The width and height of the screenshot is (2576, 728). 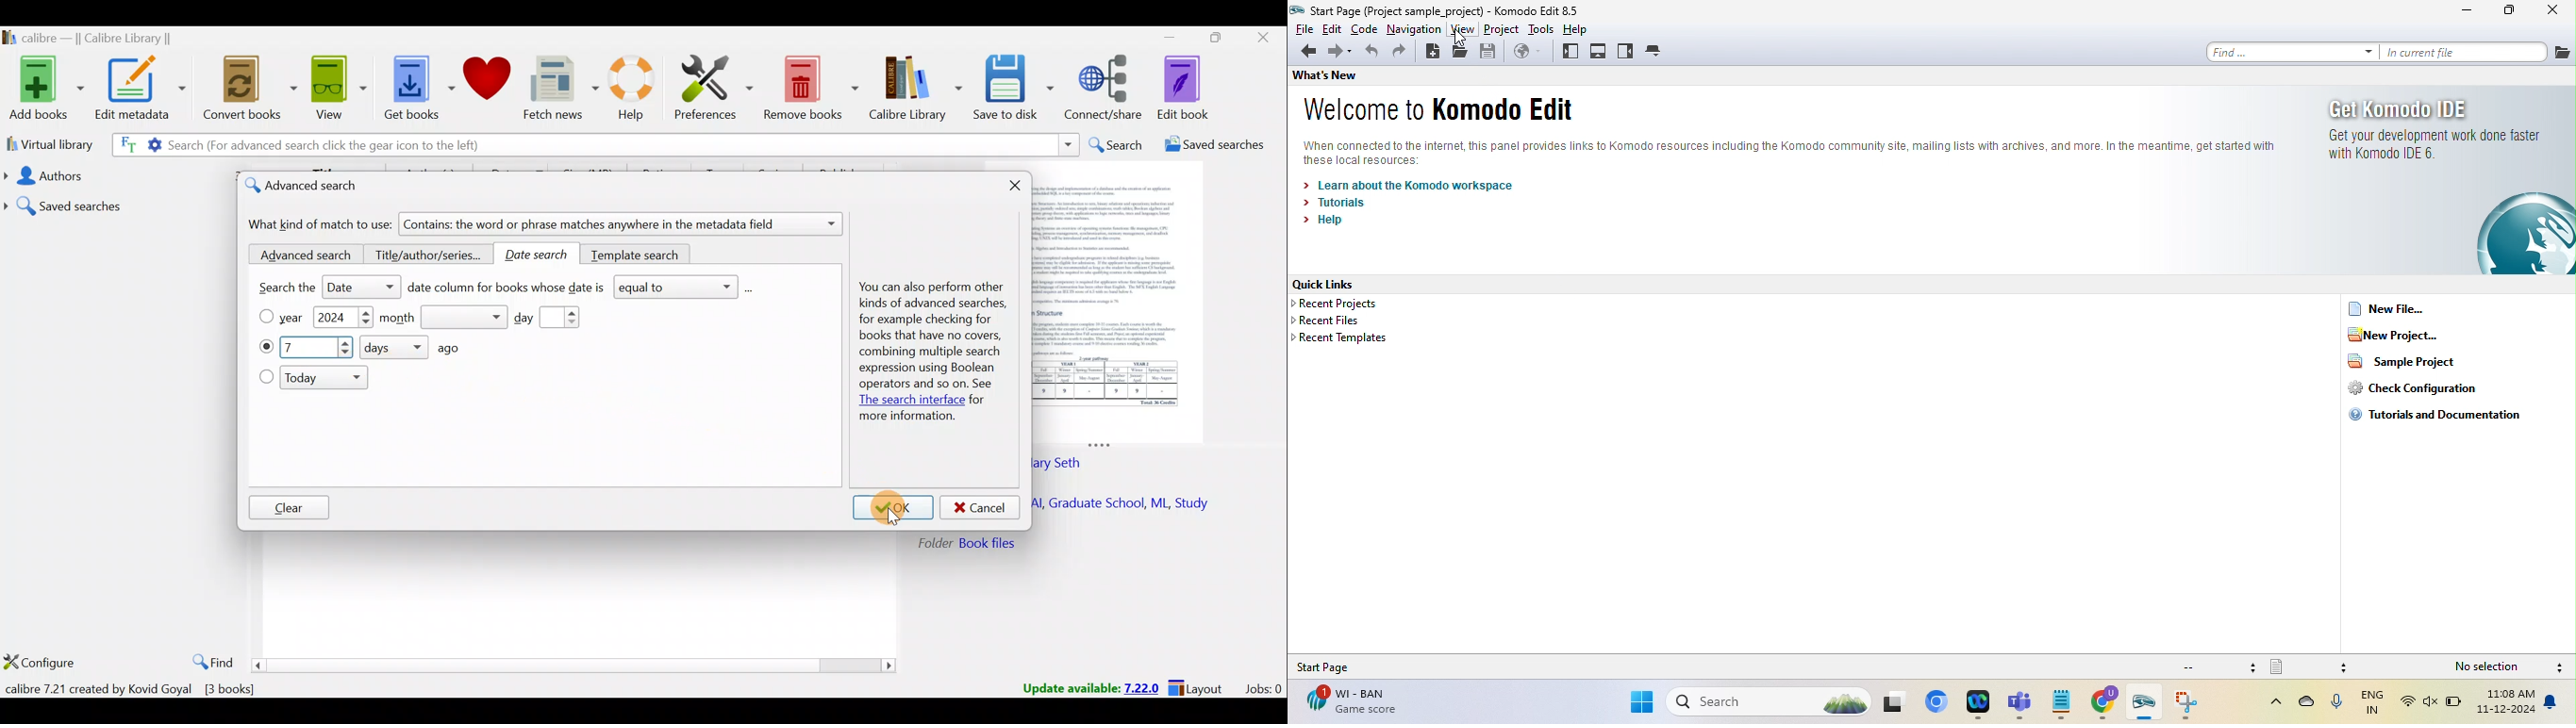 I want to click on Donate, so click(x=486, y=80).